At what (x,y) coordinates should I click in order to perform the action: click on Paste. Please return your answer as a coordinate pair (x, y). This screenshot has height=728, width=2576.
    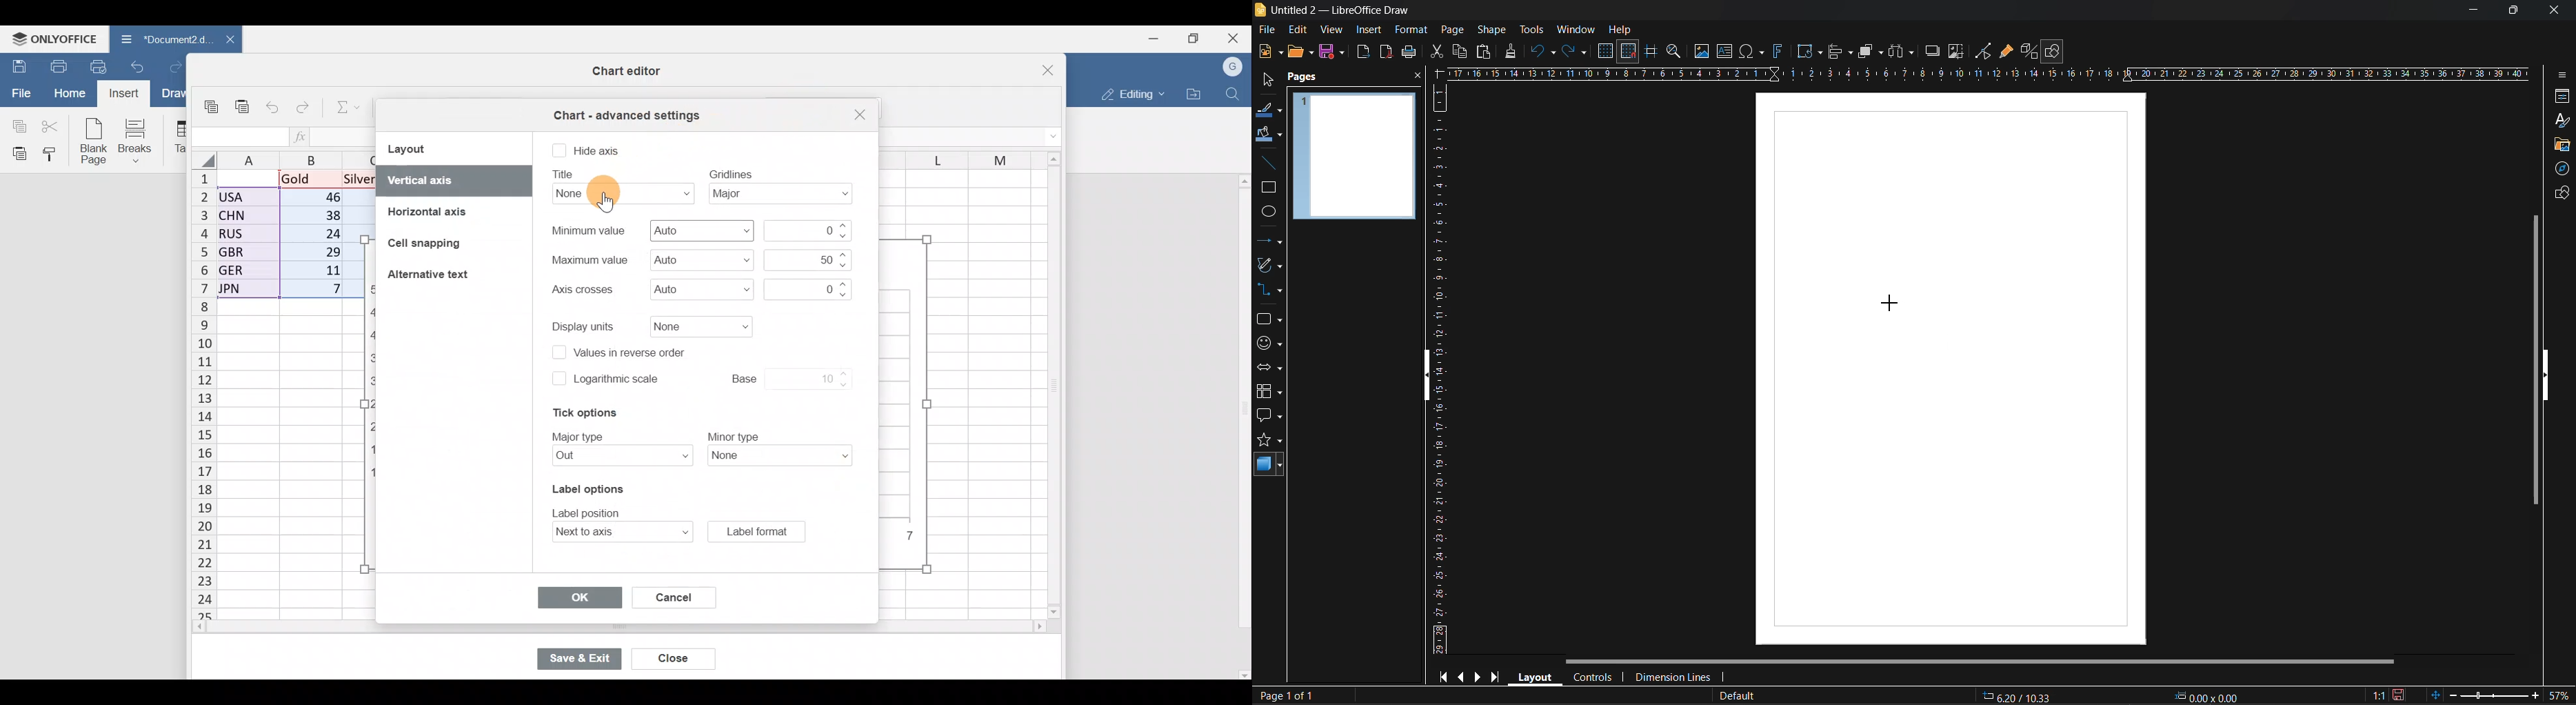
    Looking at the image, I should click on (245, 104).